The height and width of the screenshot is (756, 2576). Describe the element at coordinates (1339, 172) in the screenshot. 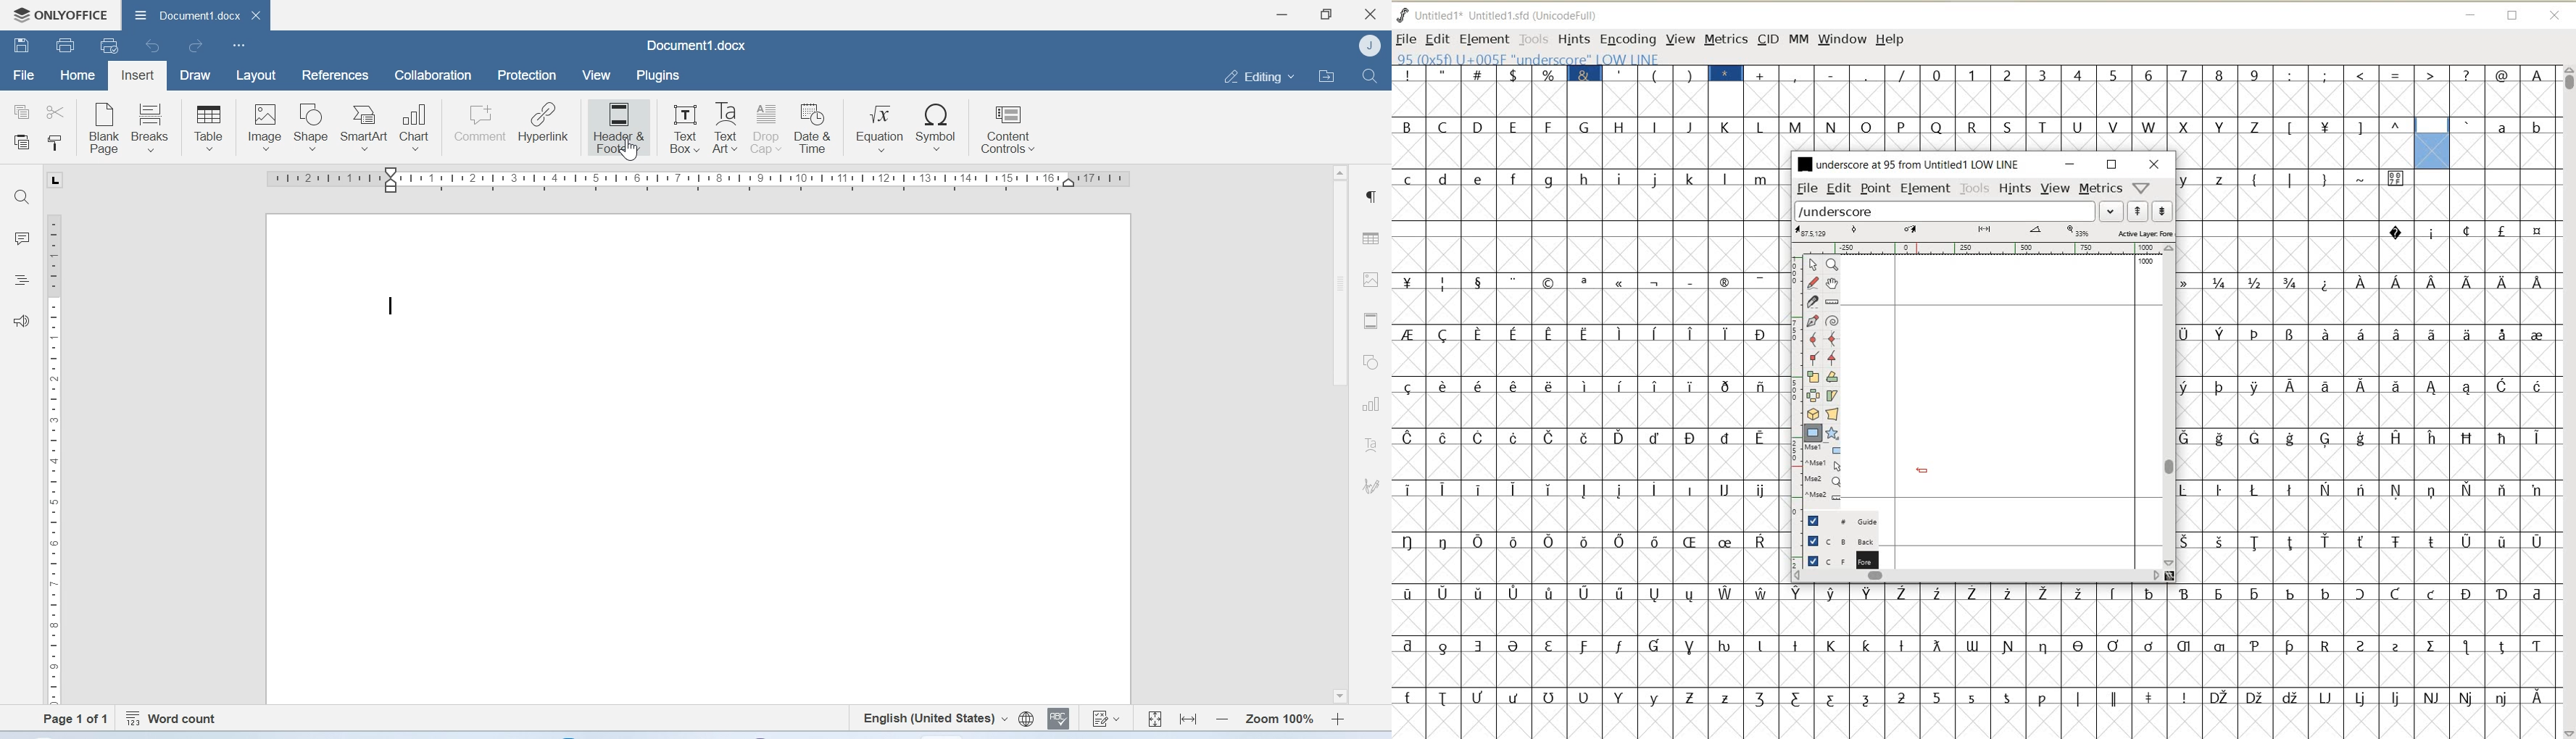

I see `Scroll up` at that location.